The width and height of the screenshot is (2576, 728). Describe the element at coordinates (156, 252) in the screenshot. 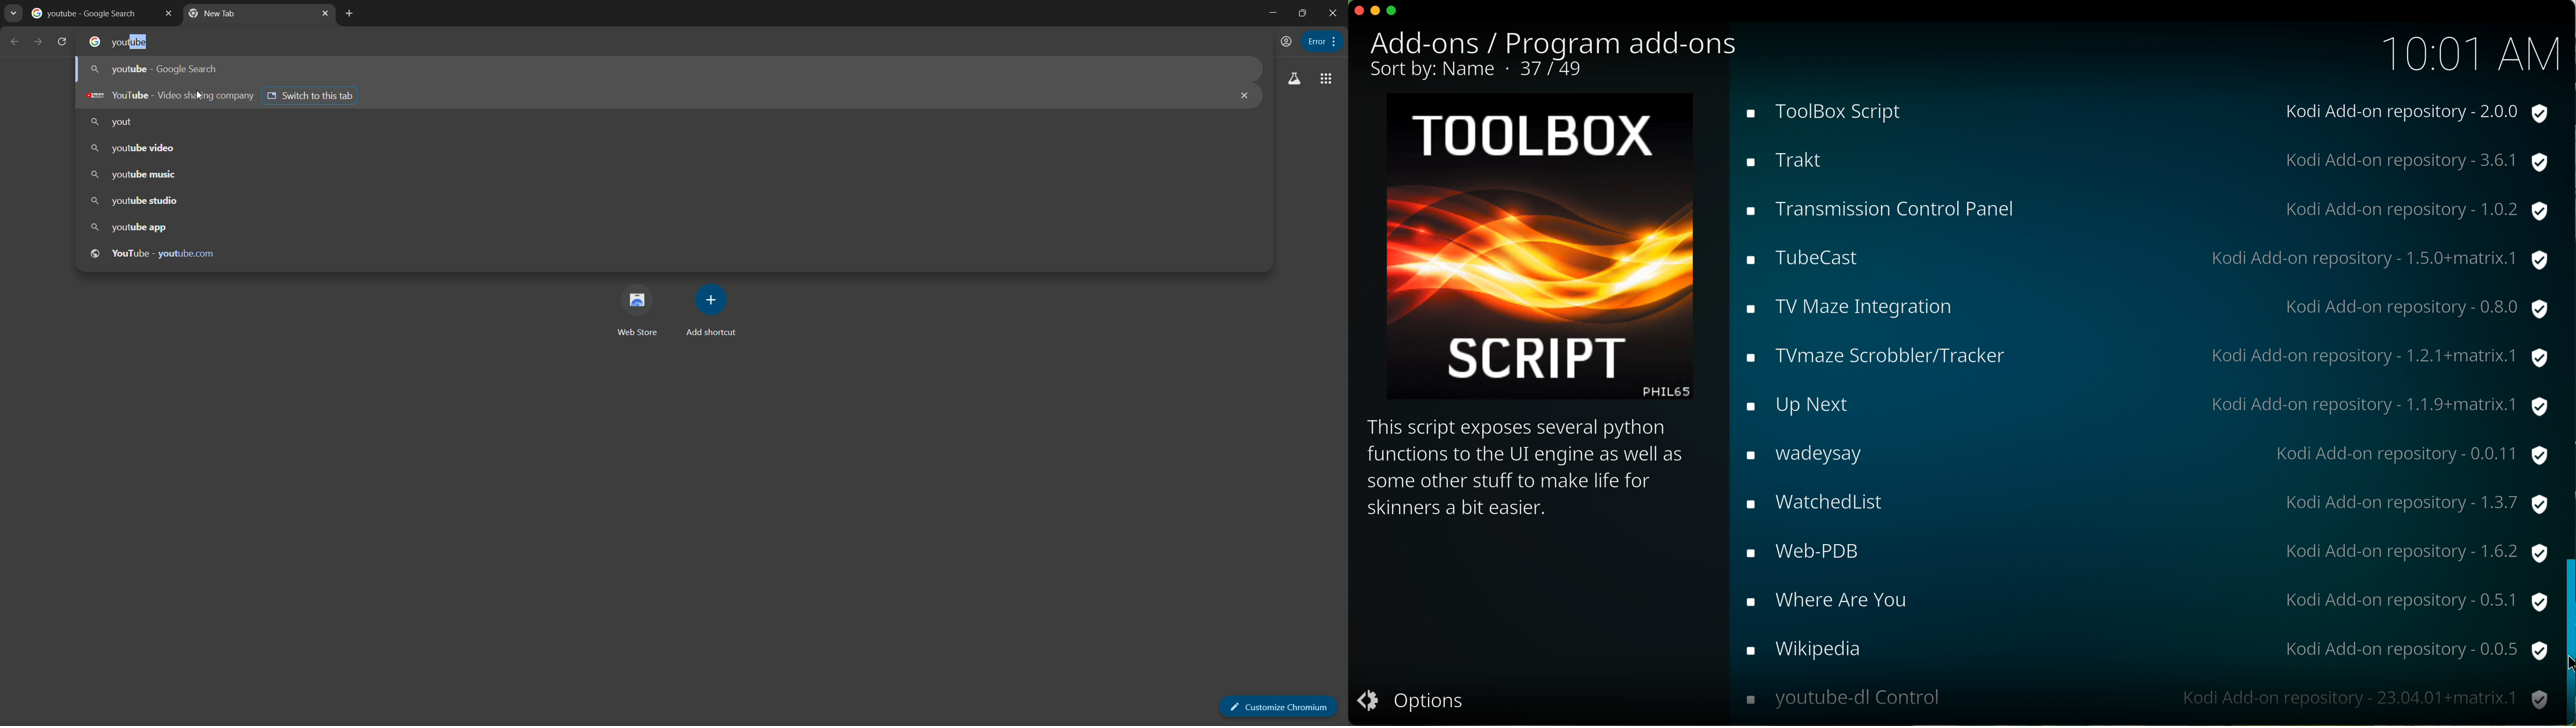

I see `youtube.com` at that location.